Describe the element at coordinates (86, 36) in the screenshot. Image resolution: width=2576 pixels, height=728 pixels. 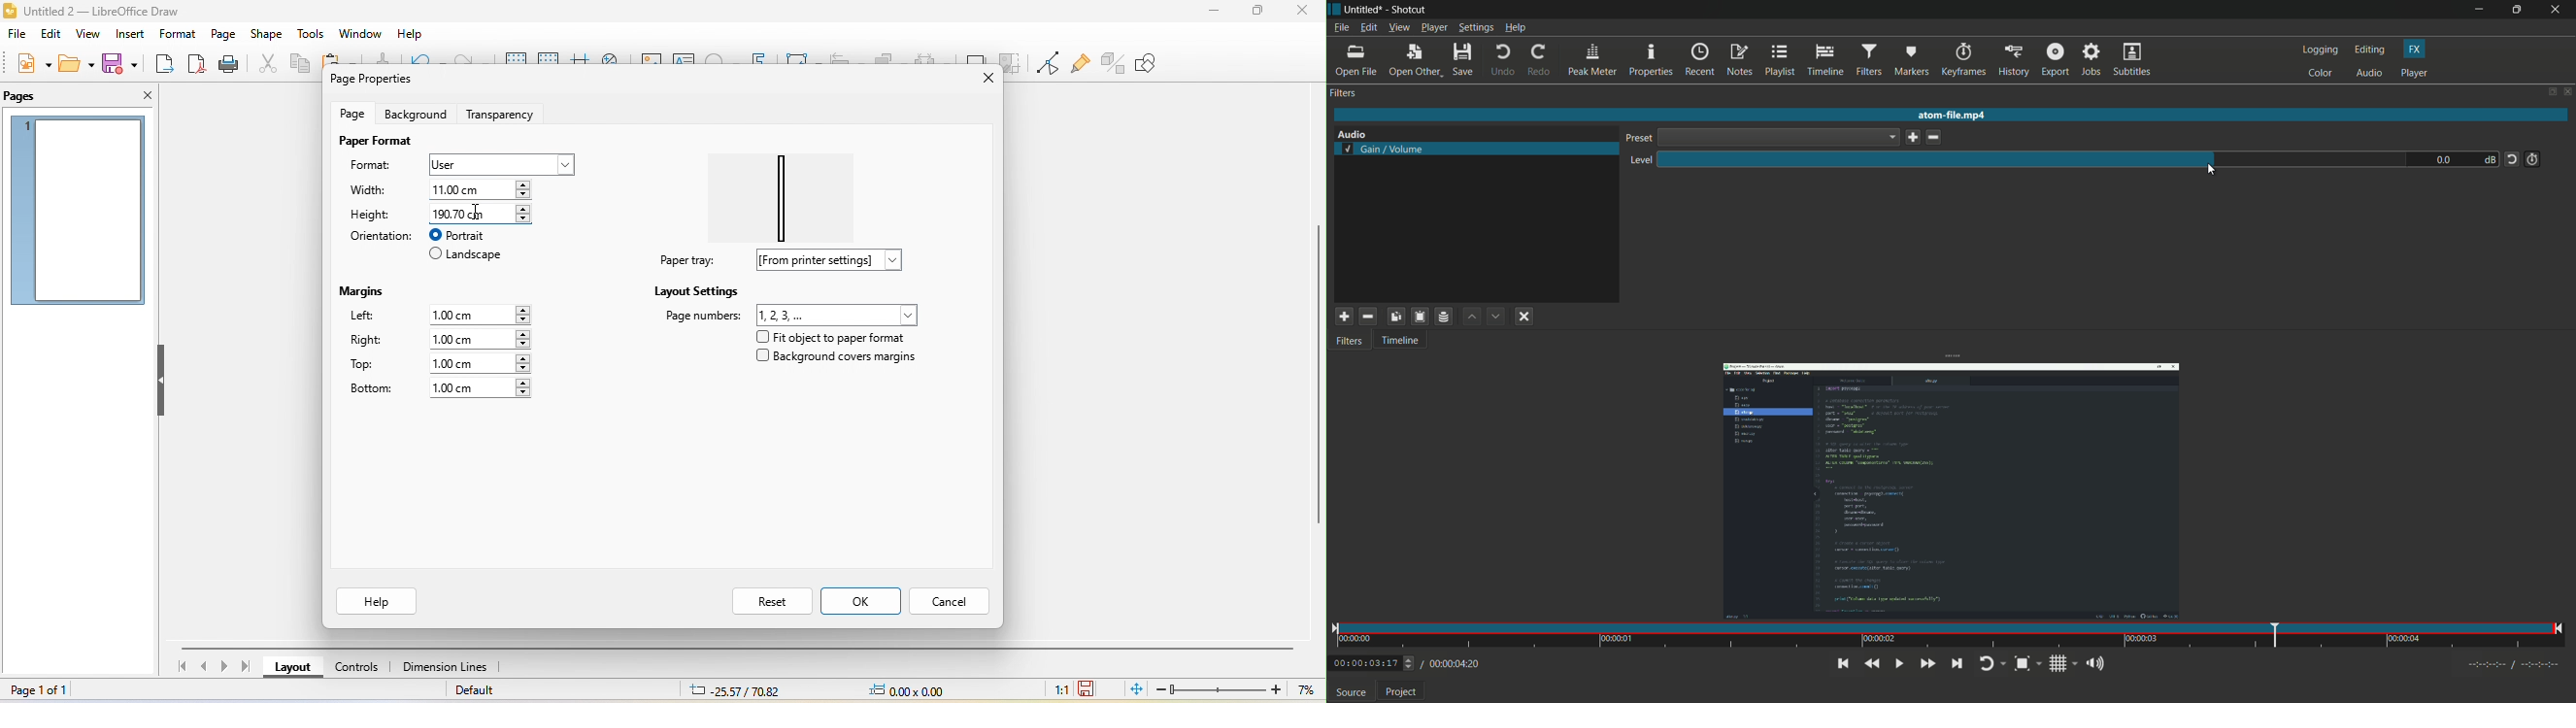
I see `view` at that location.